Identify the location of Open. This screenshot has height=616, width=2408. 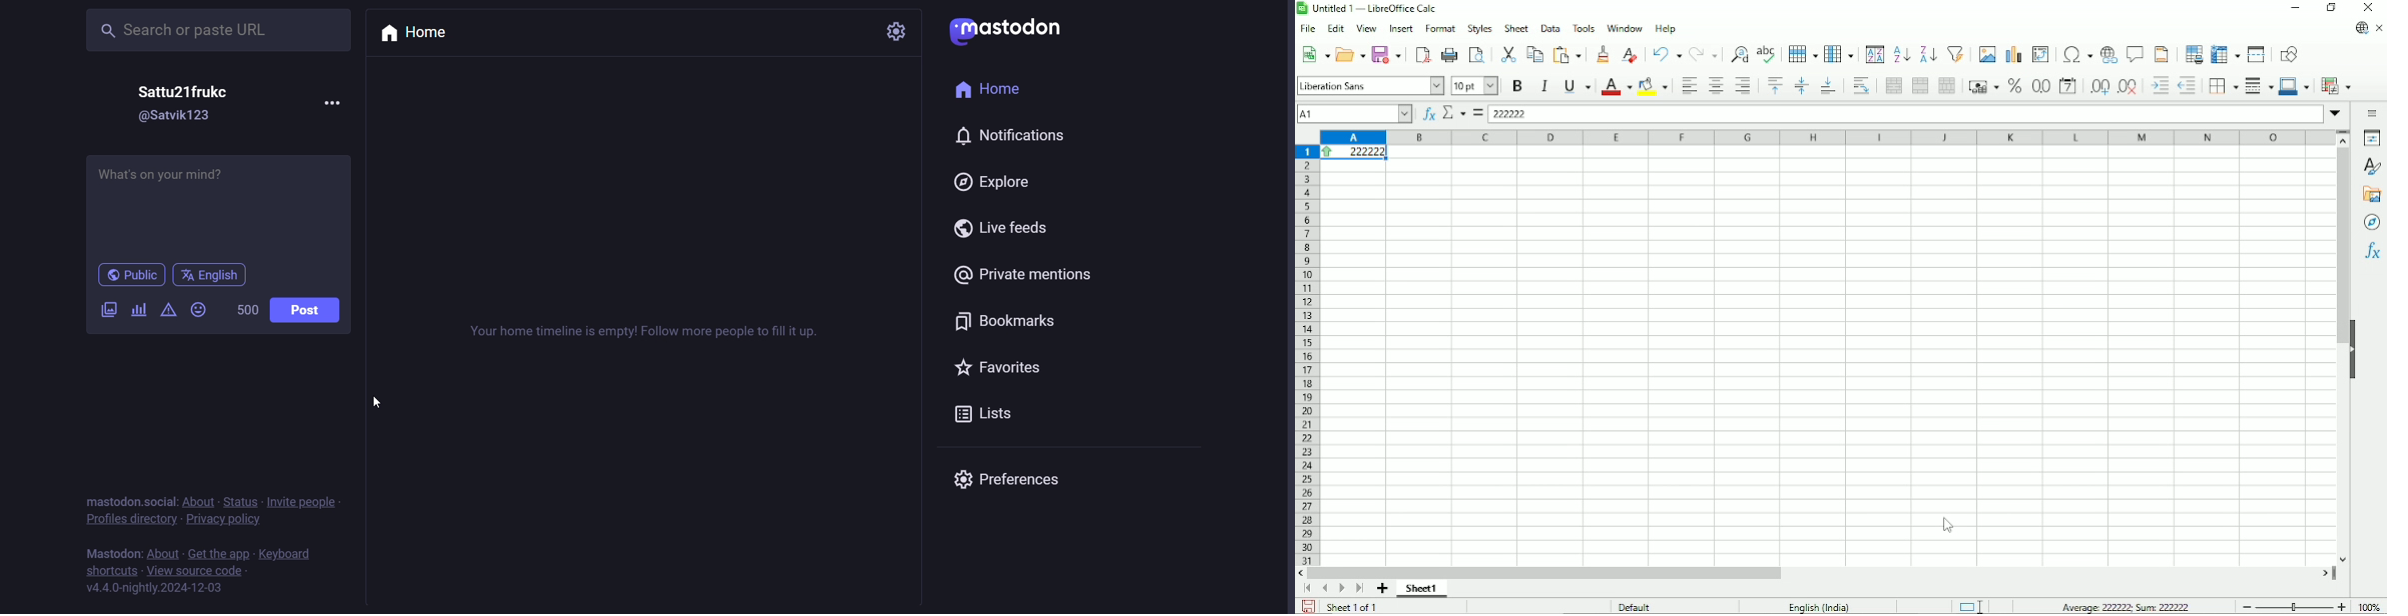
(1351, 54).